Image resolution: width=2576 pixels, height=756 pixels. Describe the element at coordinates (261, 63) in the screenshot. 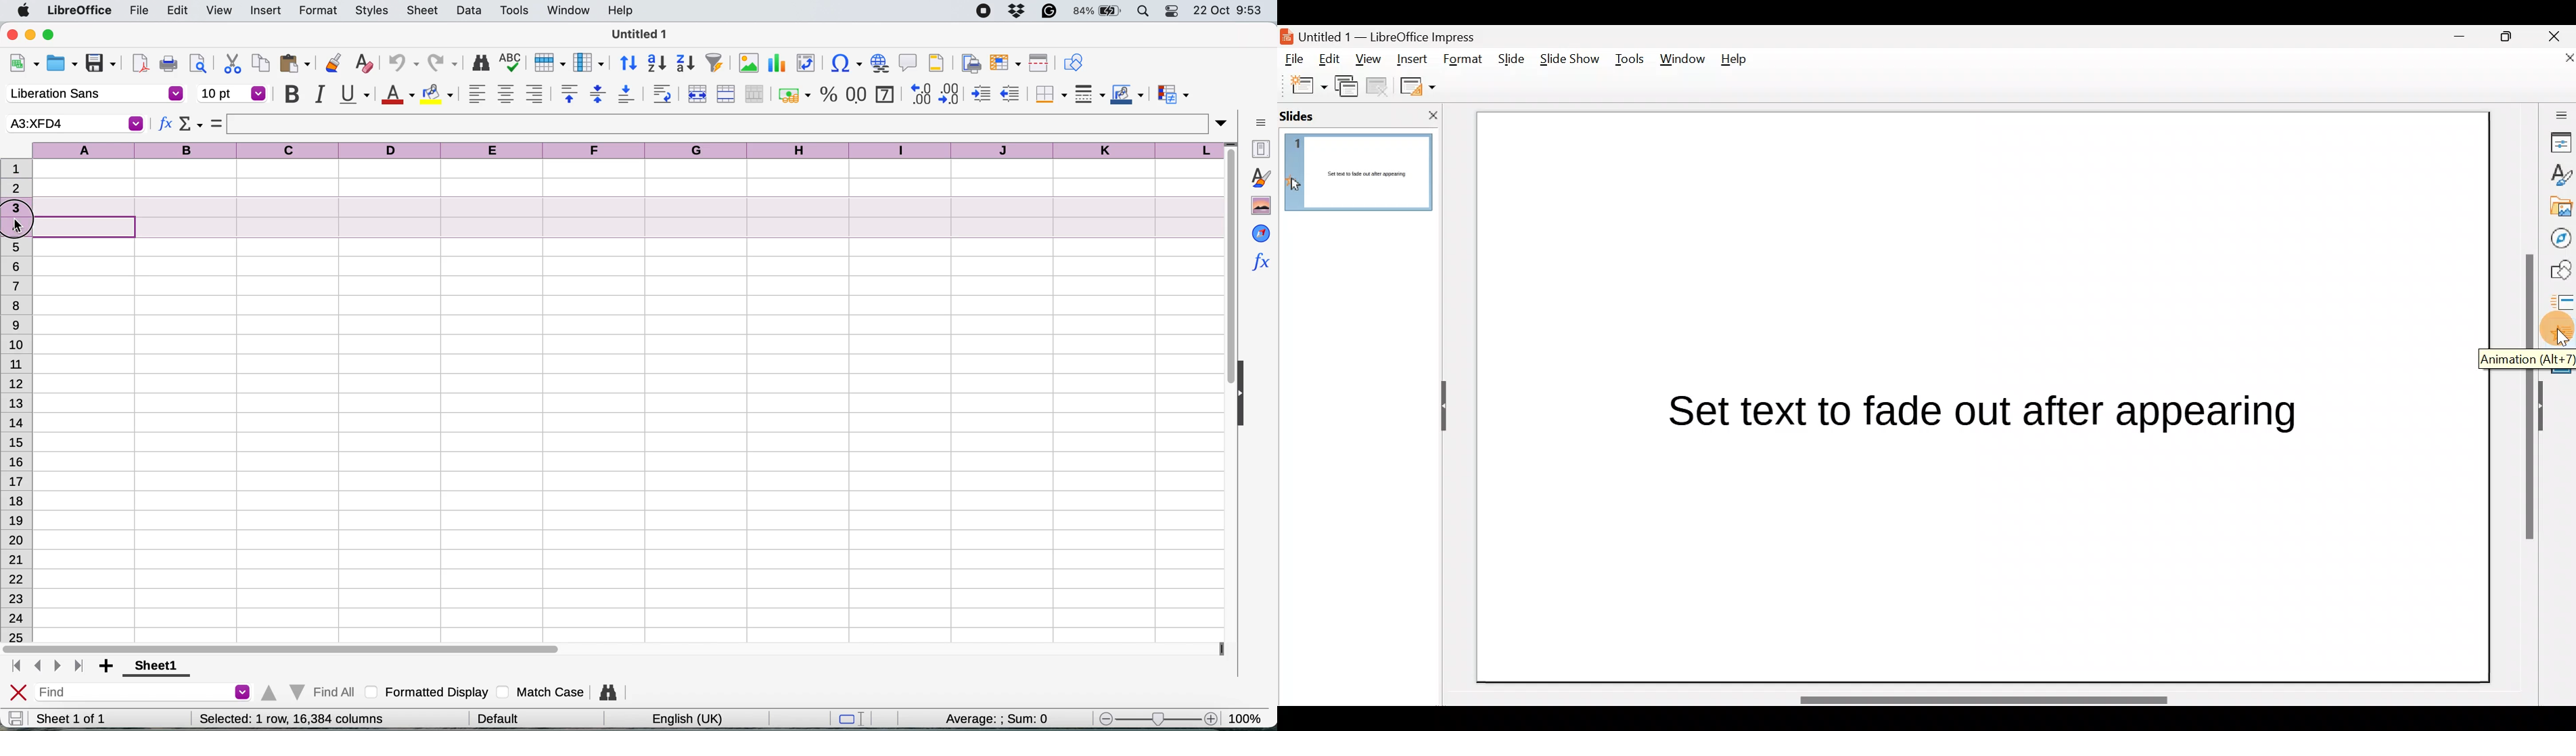

I see `copy` at that location.